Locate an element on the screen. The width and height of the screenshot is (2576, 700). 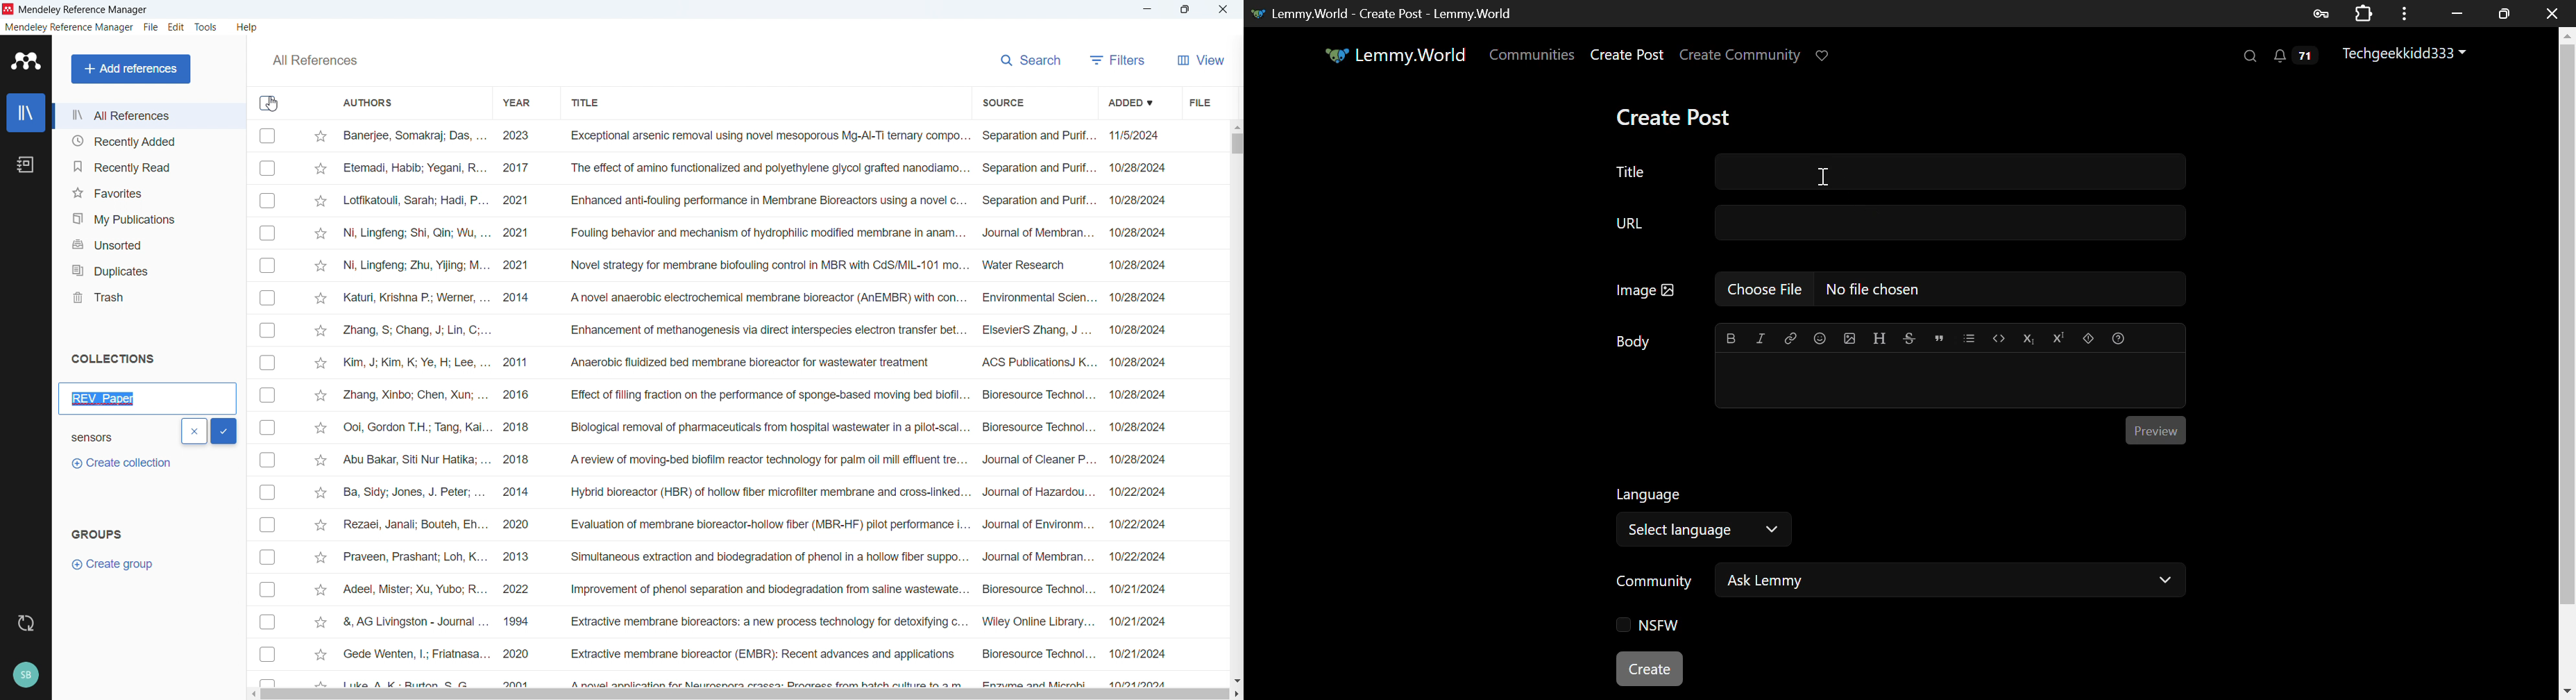
Star mark respective publication is located at coordinates (321, 331).